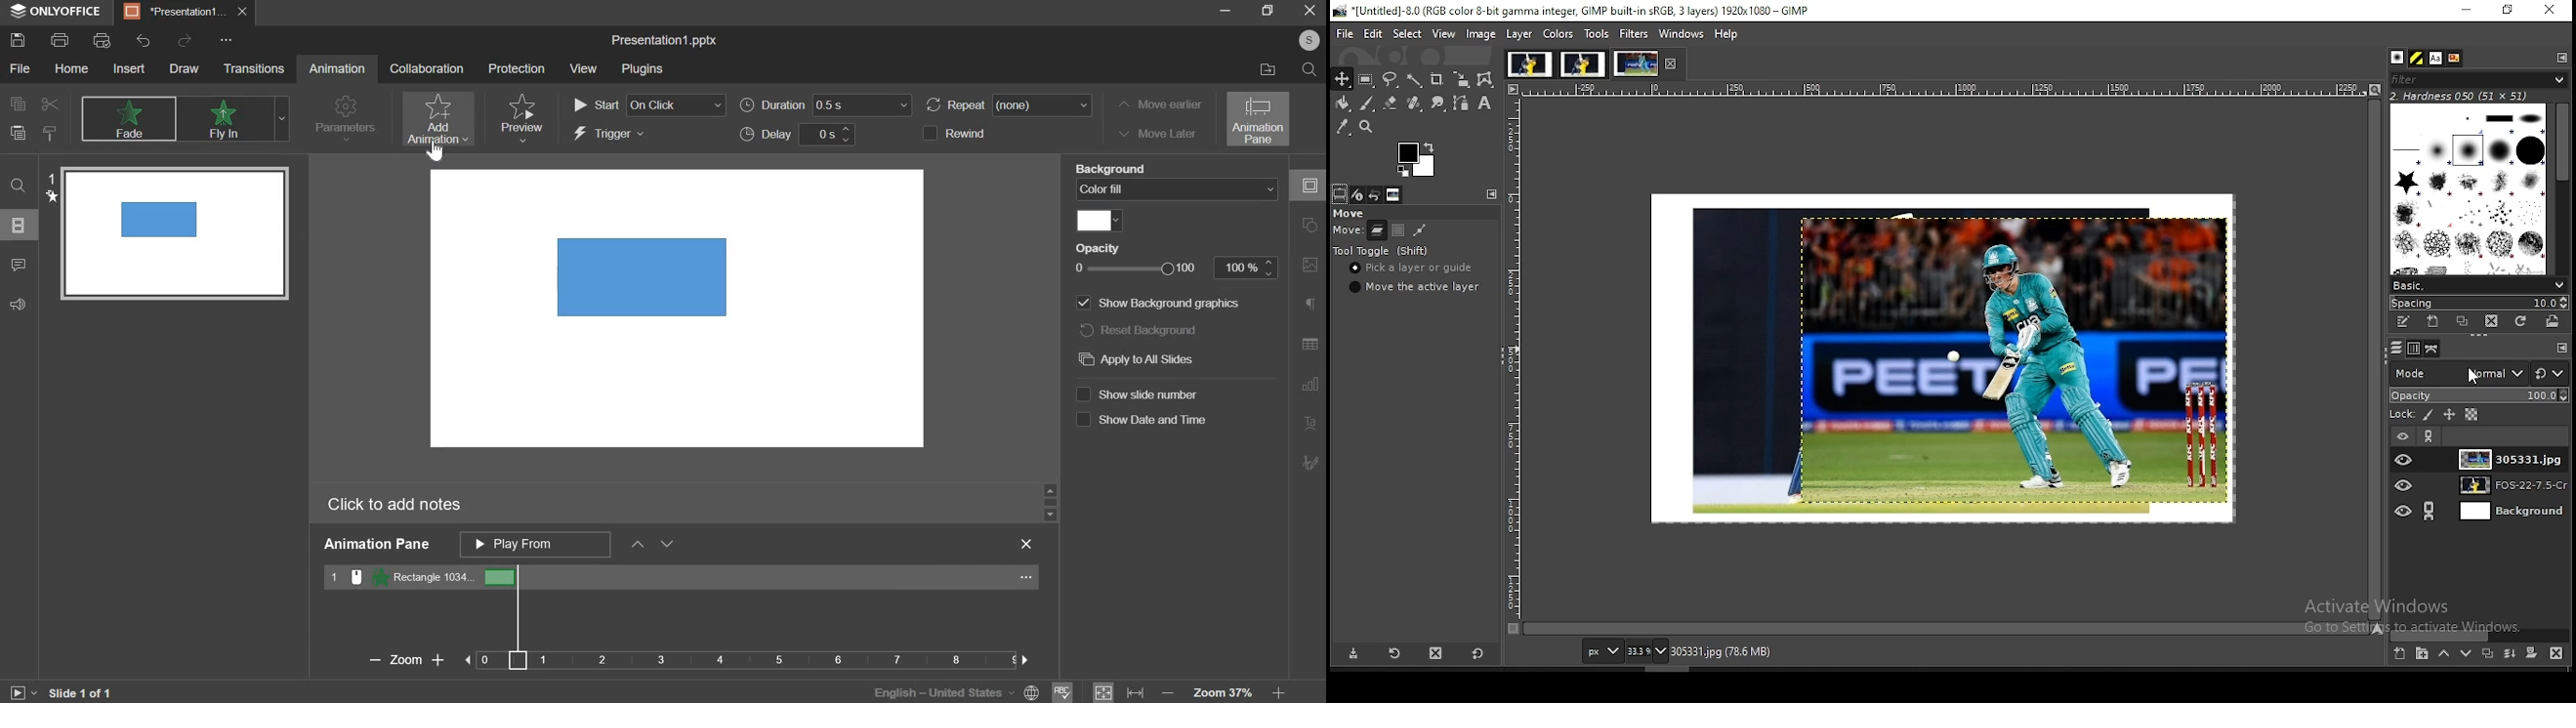 This screenshot has width=2576, height=728. What do you see at coordinates (103, 40) in the screenshot?
I see `print preview` at bounding box center [103, 40].